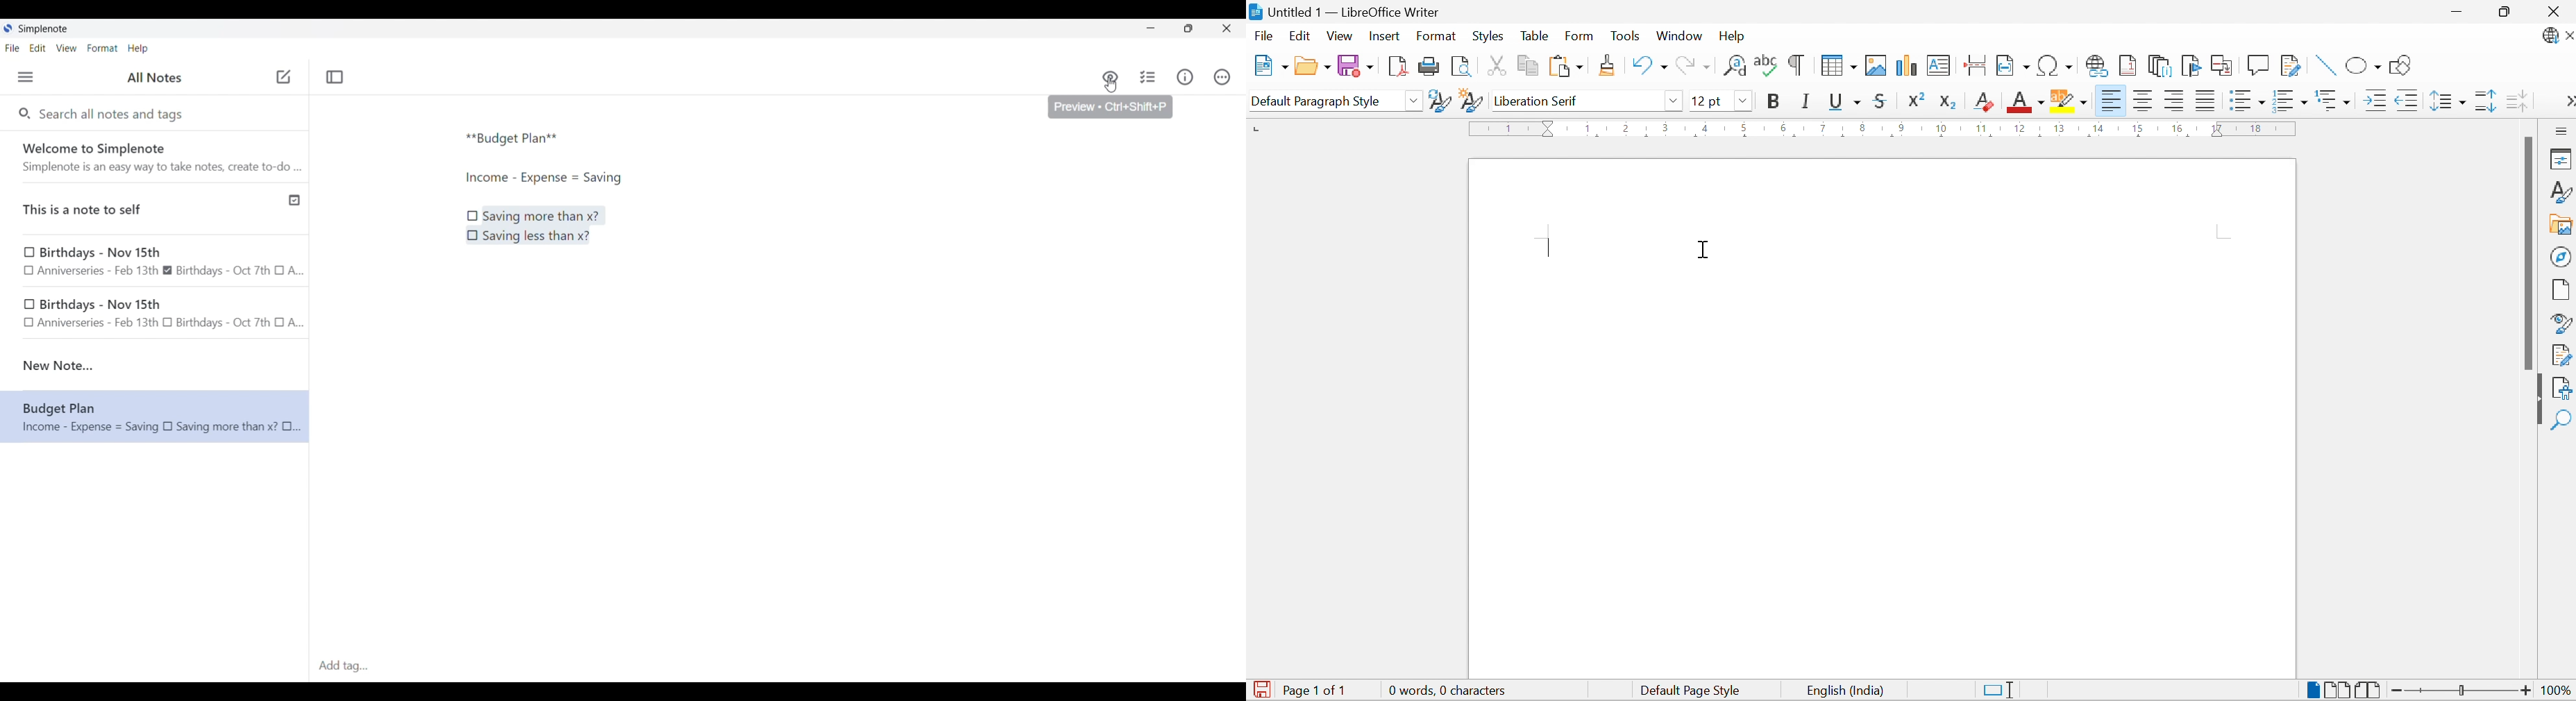 Image resolution: width=2576 pixels, height=728 pixels. What do you see at coordinates (1678, 37) in the screenshot?
I see `Window` at bounding box center [1678, 37].